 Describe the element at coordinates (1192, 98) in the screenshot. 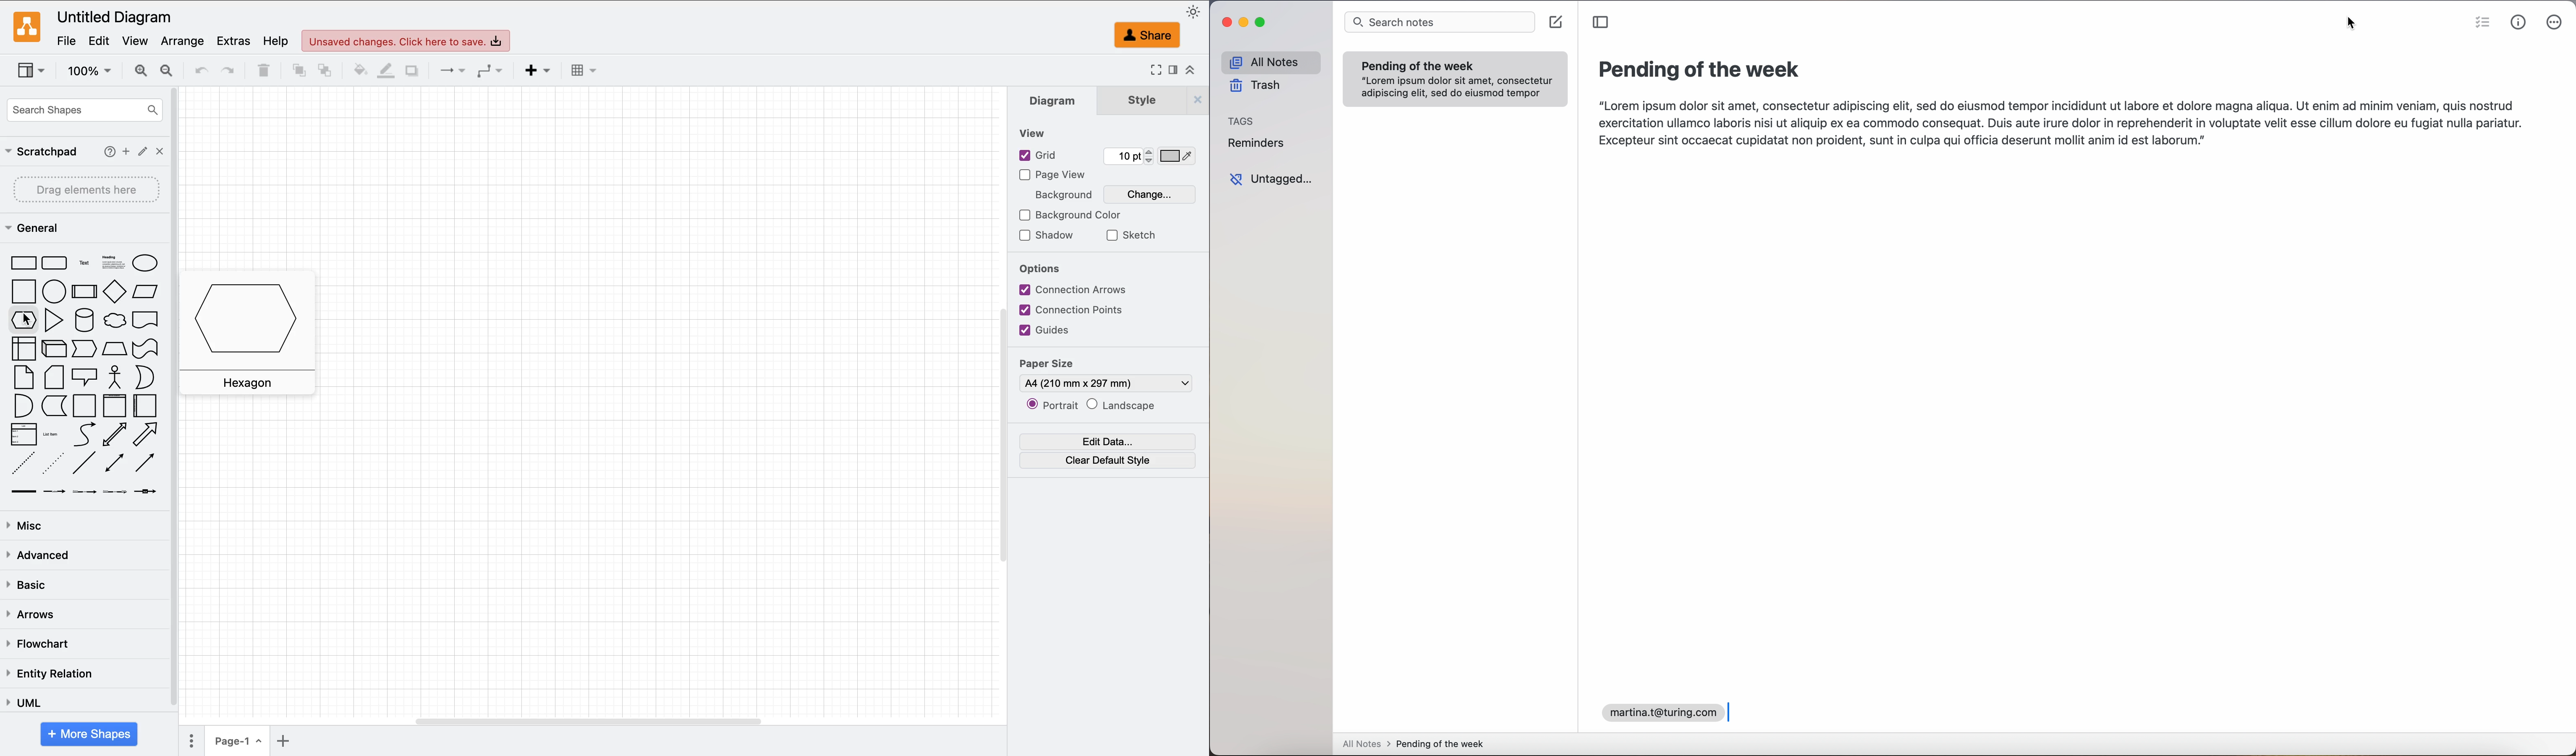

I see `close` at that location.